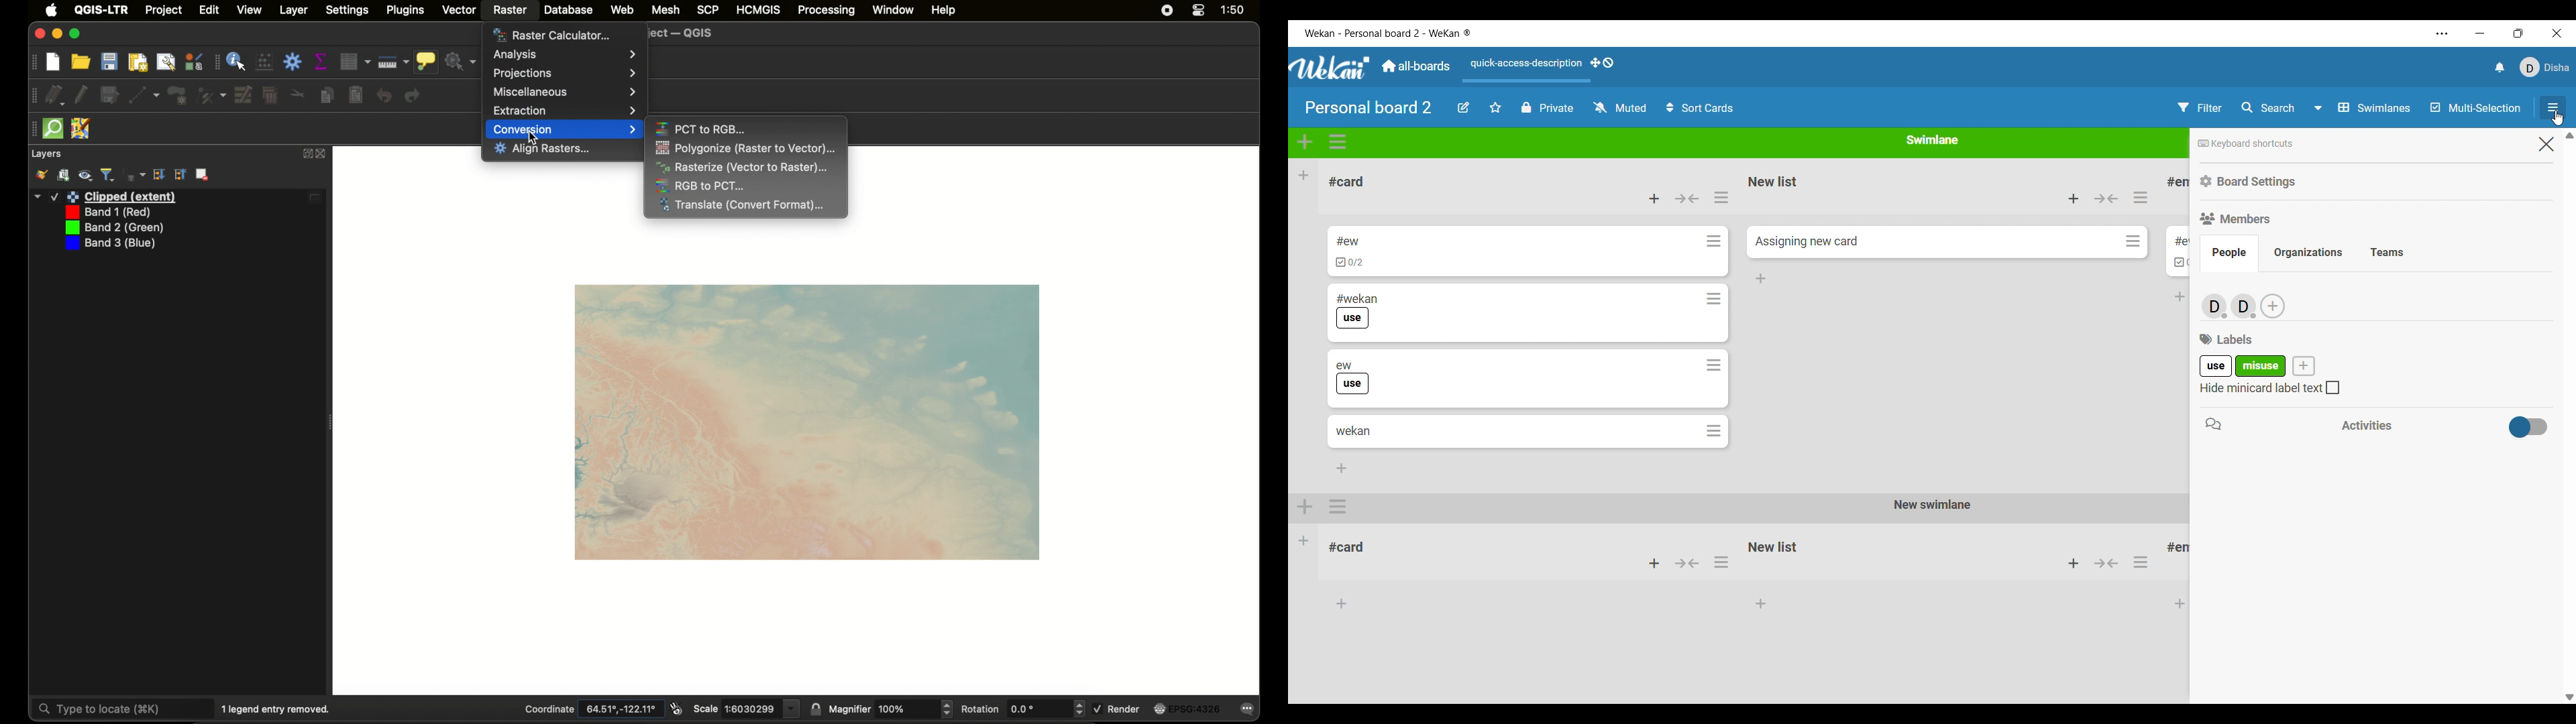 Image resolution: width=2576 pixels, height=728 pixels. Describe the element at coordinates (2570, 697) in the screenshot. I see `Quick slide to bottom` at that location.